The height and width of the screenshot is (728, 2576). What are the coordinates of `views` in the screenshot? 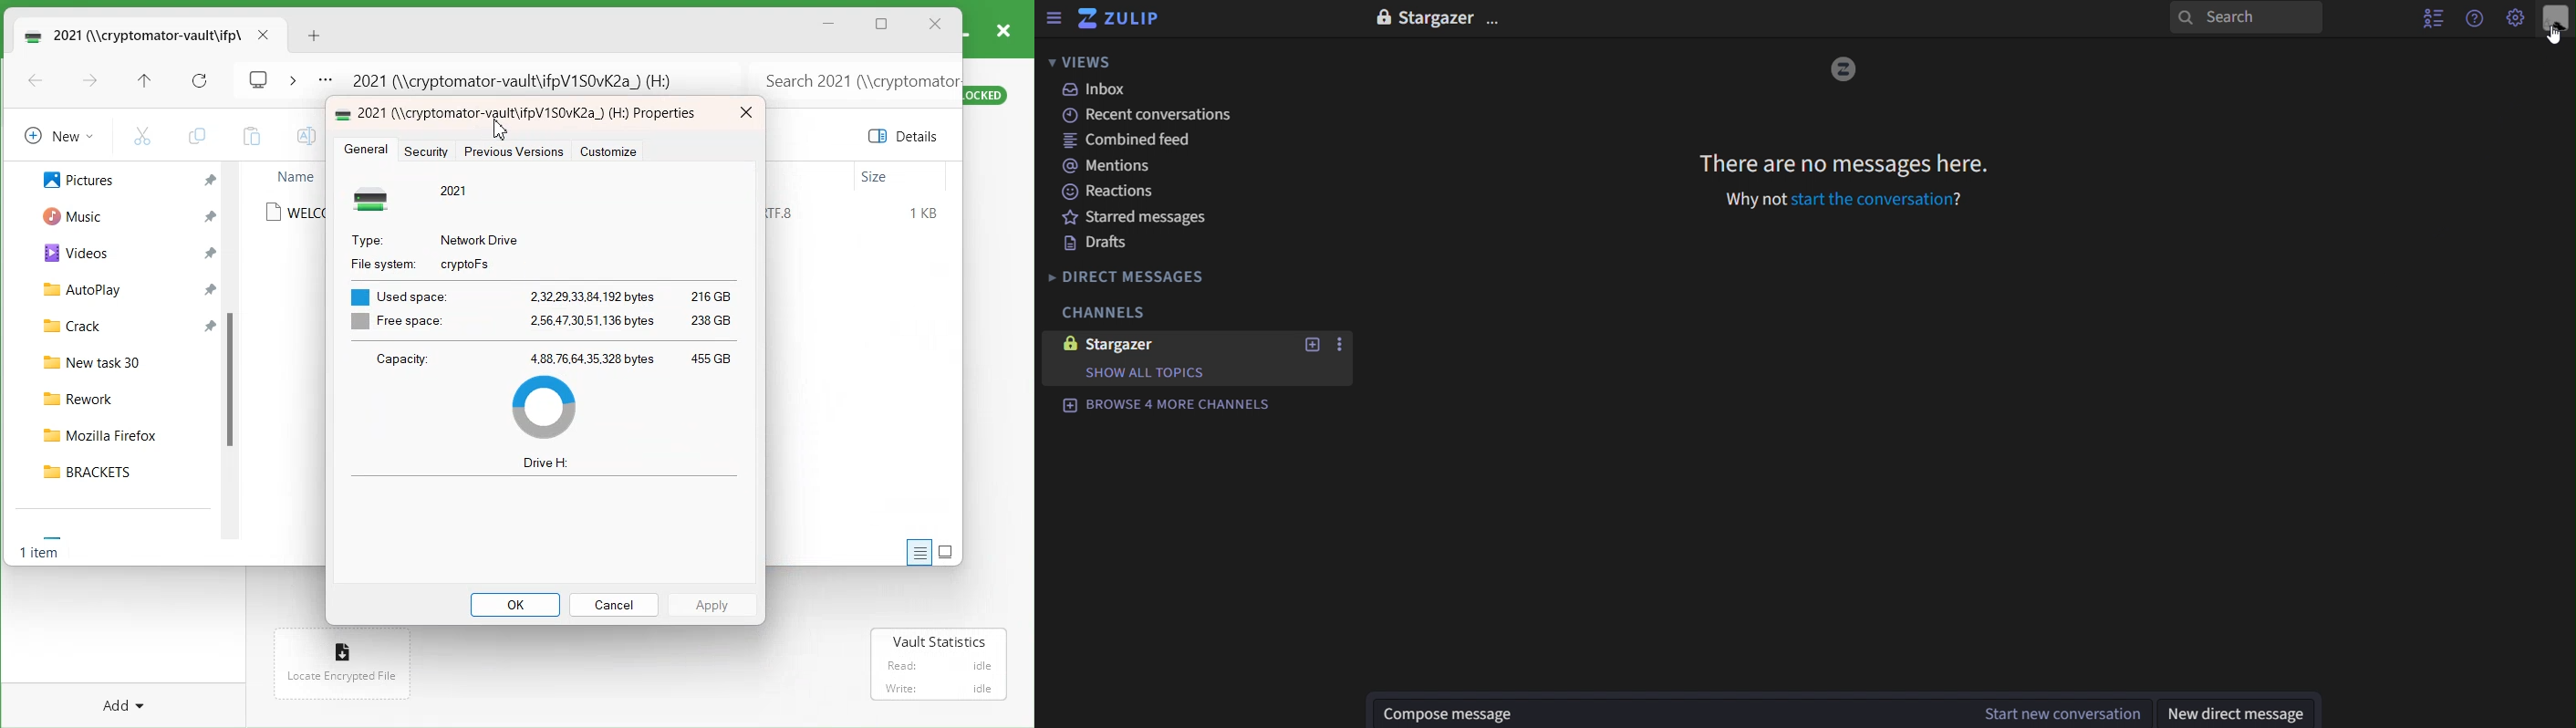 It's located at (1080, 63).